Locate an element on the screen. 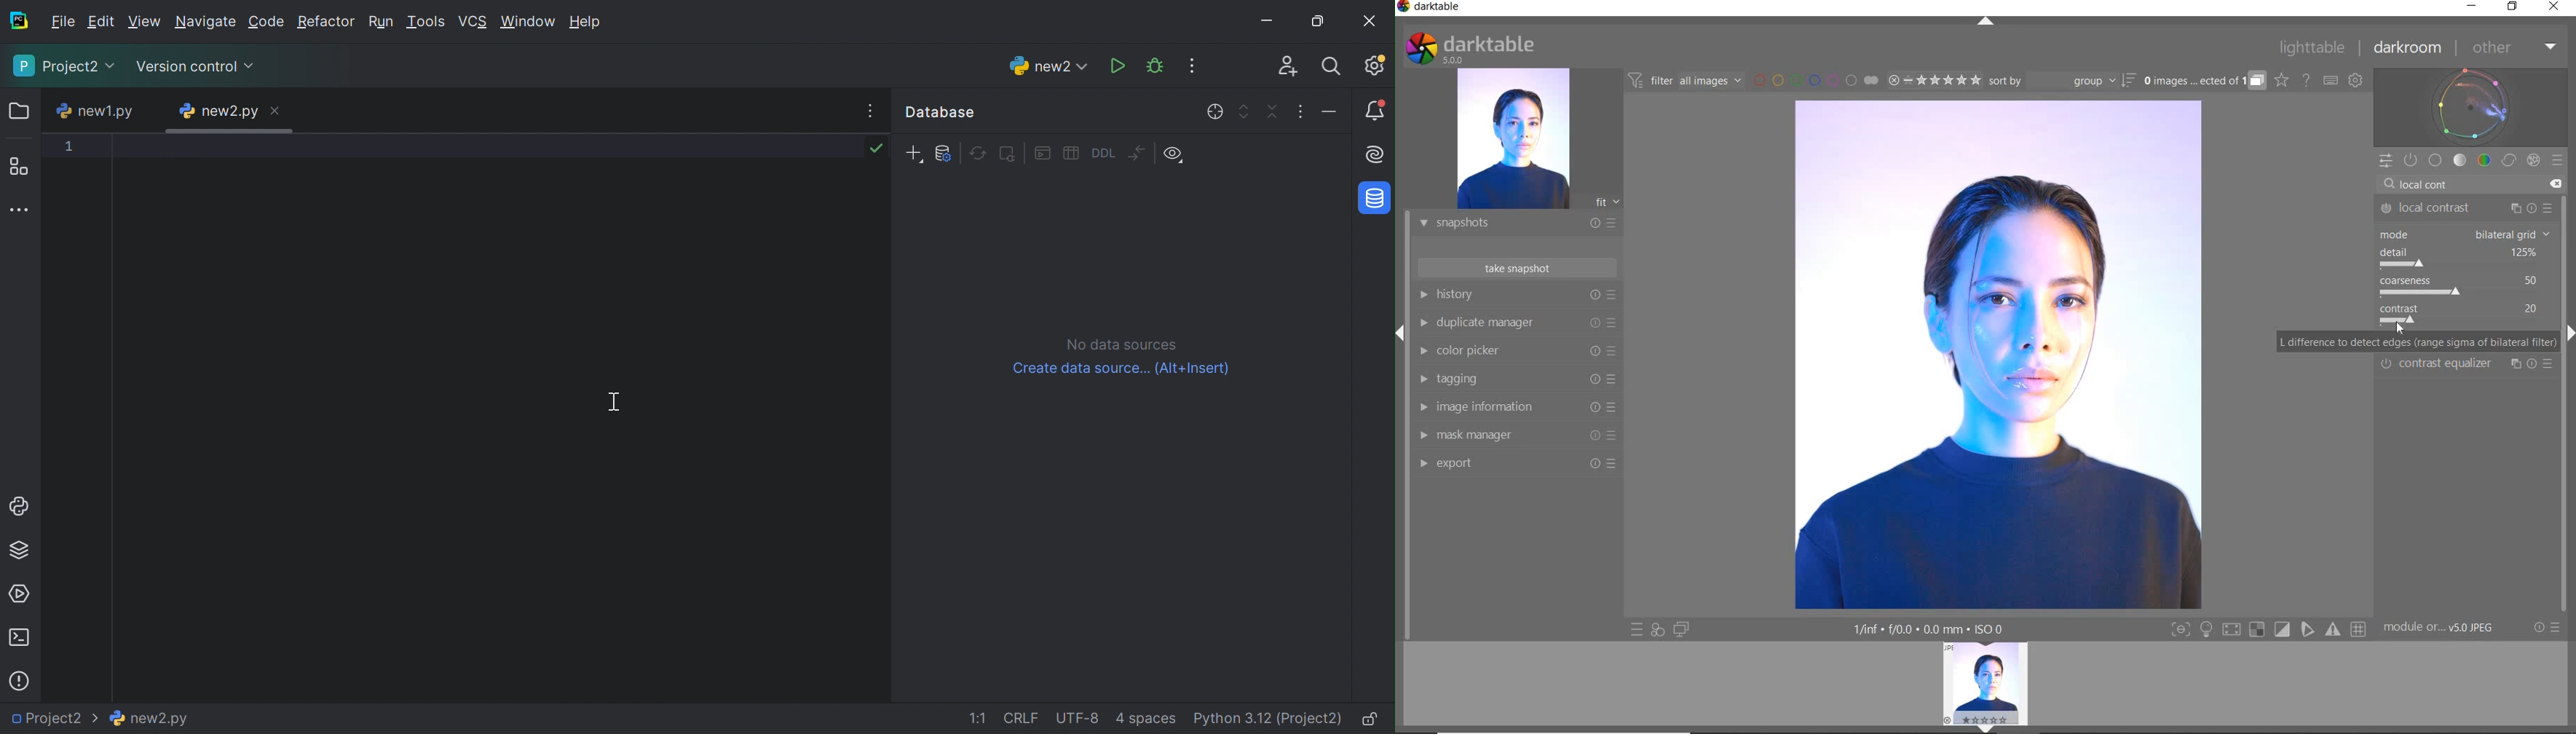 This screenshot has height=756, width=2576. RANGE RATING OF SELECTED IMAGES is located at coordinates (1934, 79).